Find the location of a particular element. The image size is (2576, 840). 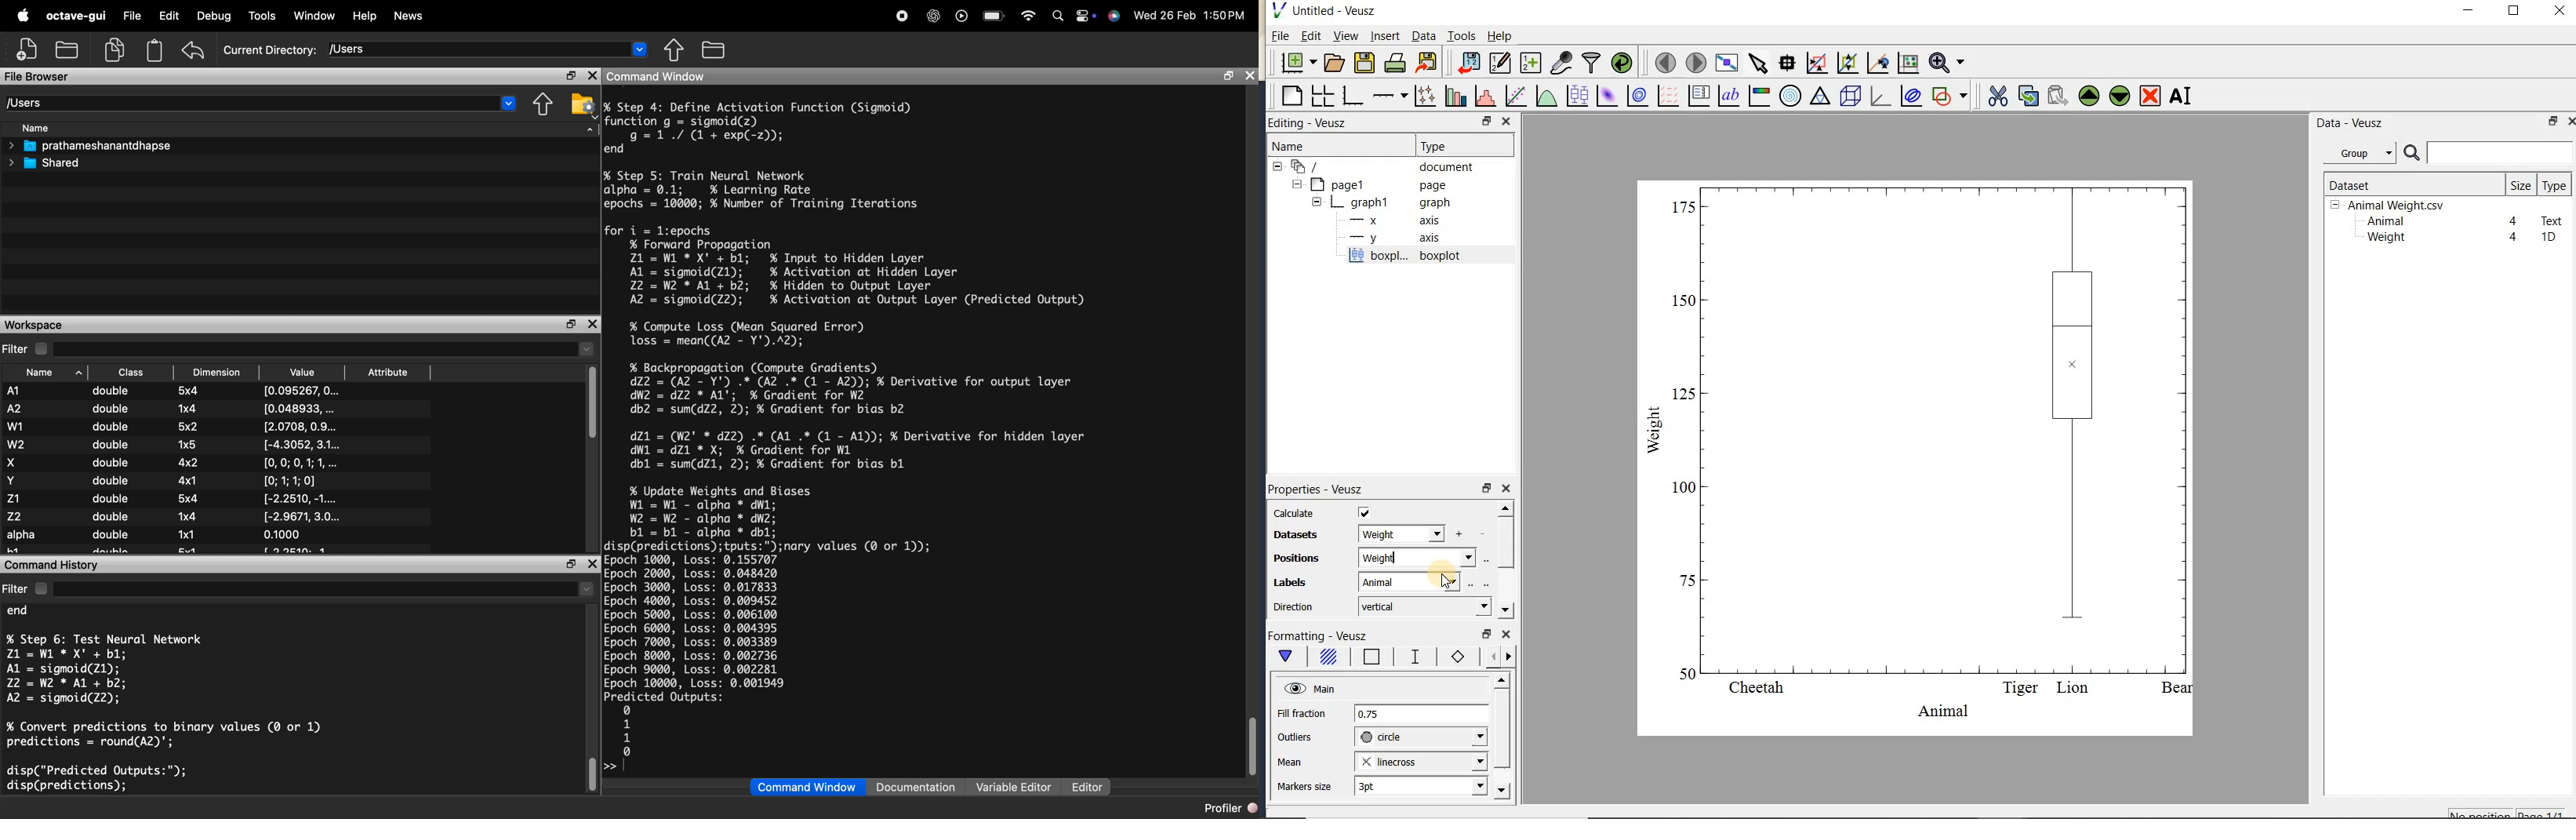

Filter is located at coordinates (298, 589).